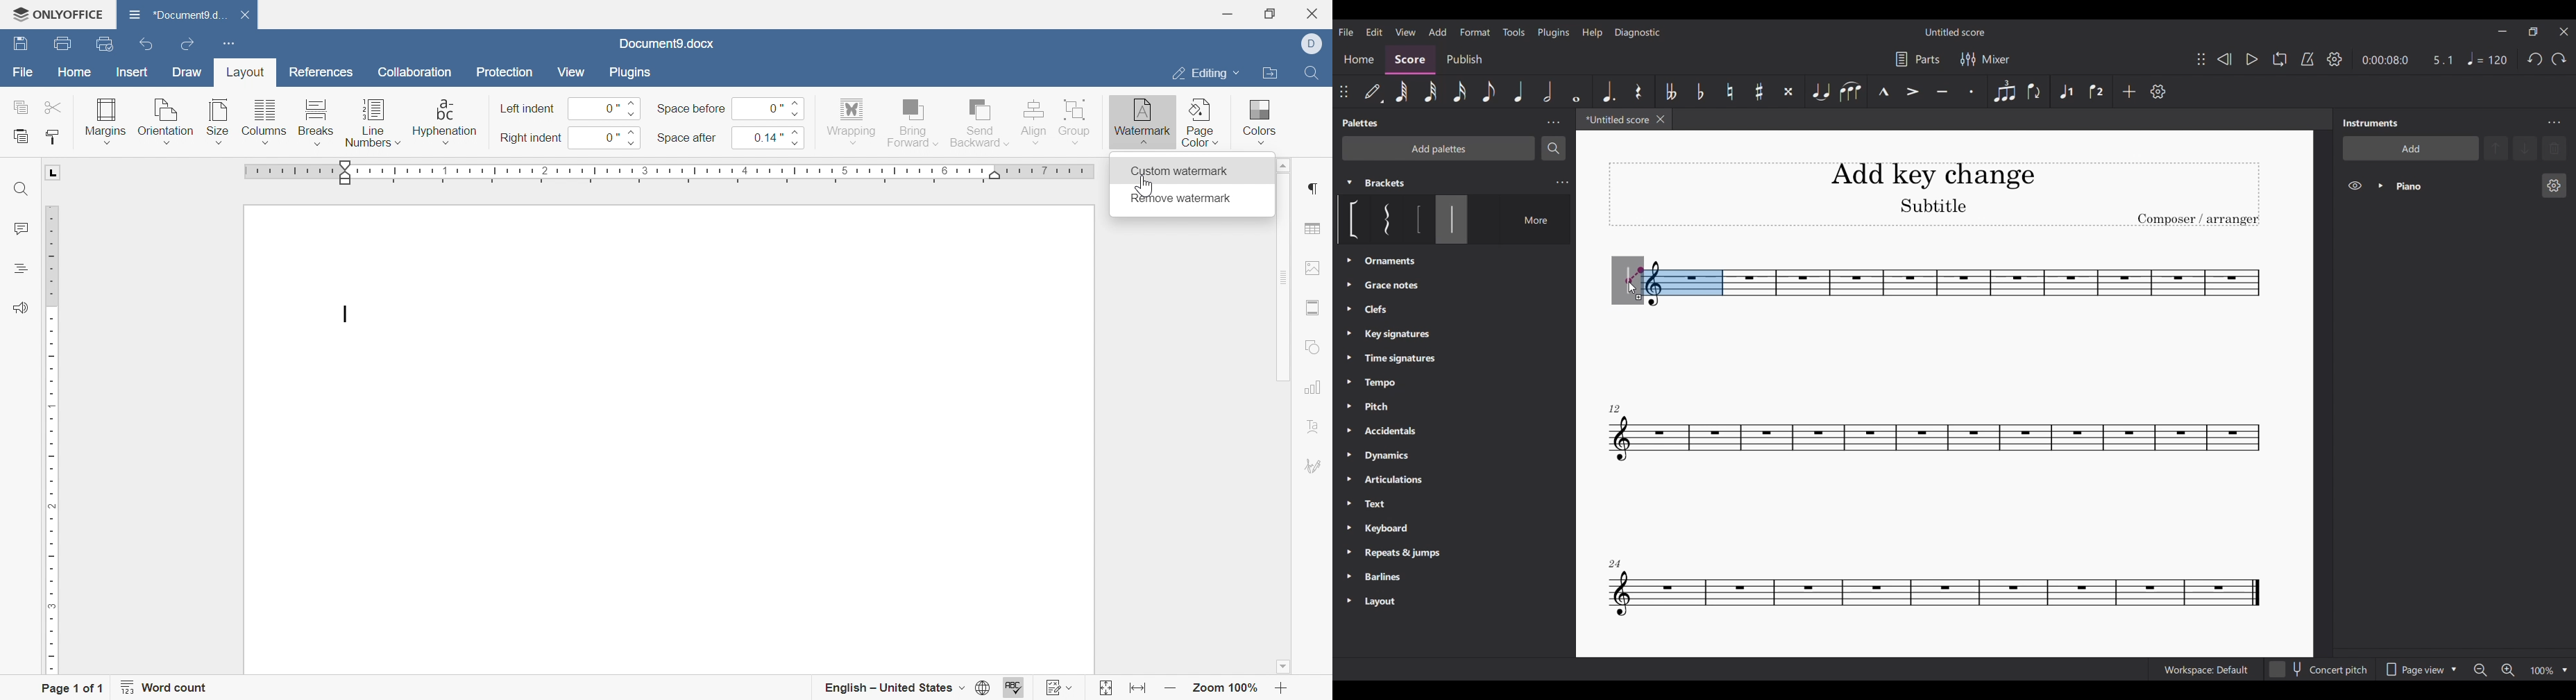 The width and height of the screenshot is (2576, 700). What do you see at coordinates (57, 12) in the screenshot?
I see `ONLYOFFICE` at bounding box center [57, 12].